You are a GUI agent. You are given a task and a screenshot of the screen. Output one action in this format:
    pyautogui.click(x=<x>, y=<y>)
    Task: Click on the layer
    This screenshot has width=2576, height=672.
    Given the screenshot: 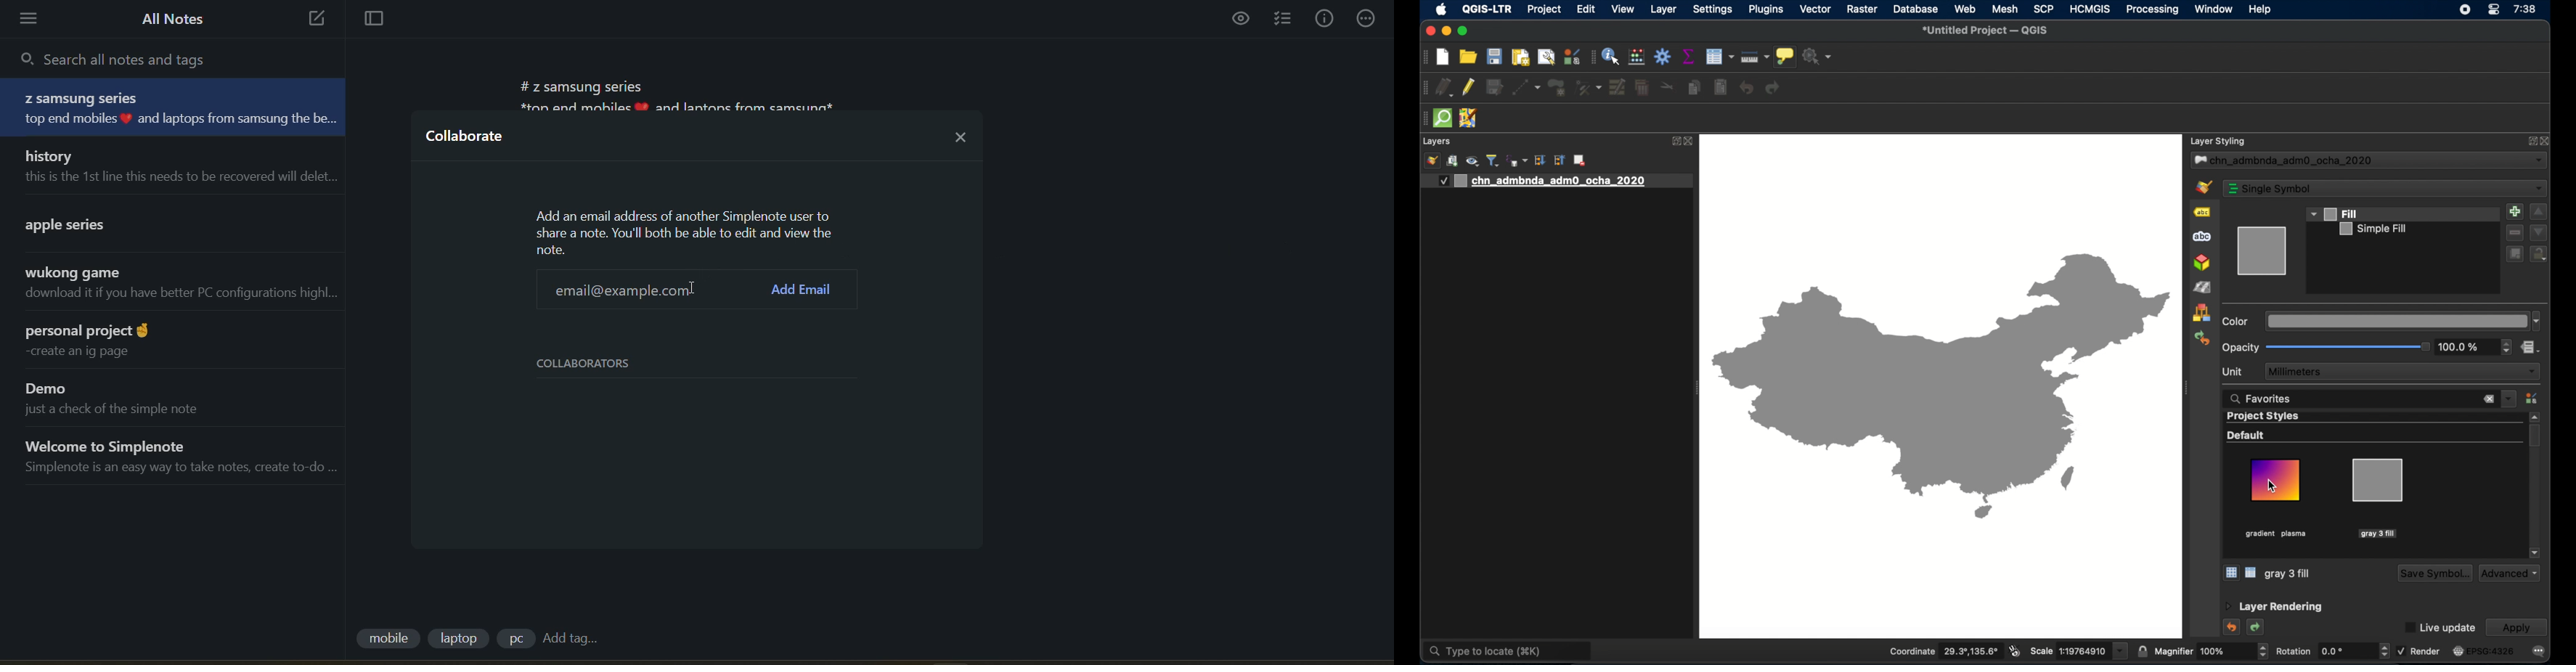 What is the action you would take?
    pyautogui.click(x=1664, y=10)
    